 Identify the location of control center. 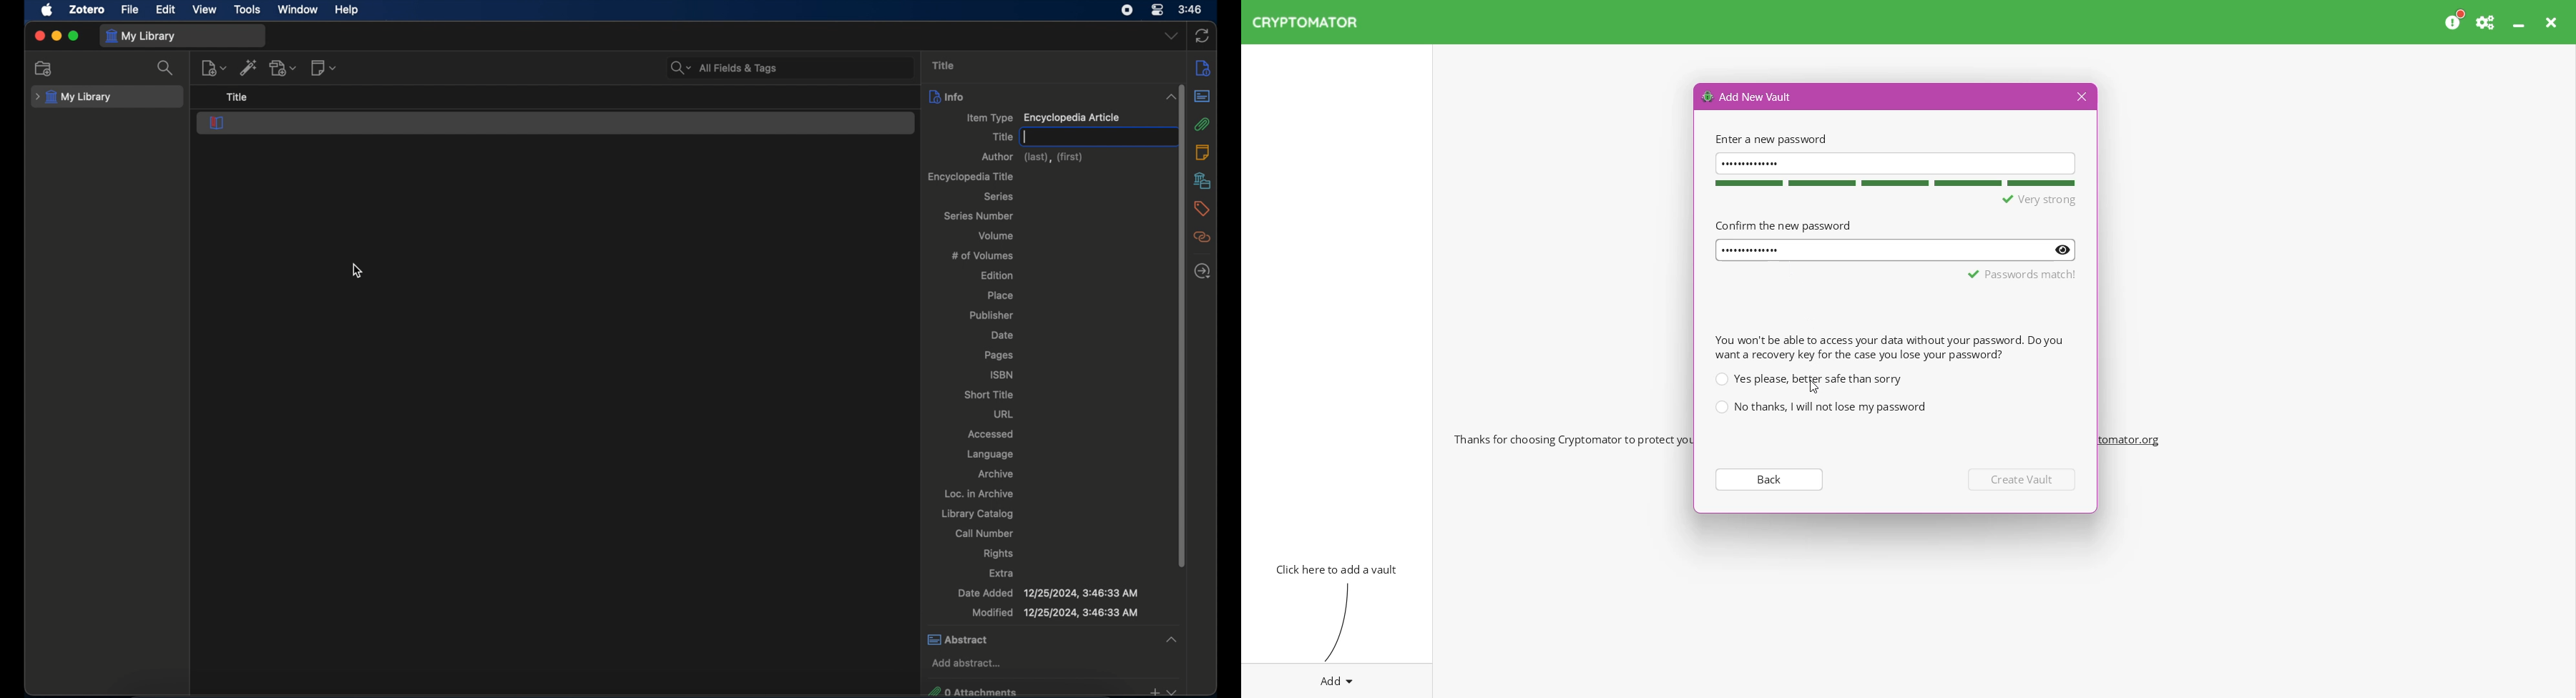
(1157, 10).